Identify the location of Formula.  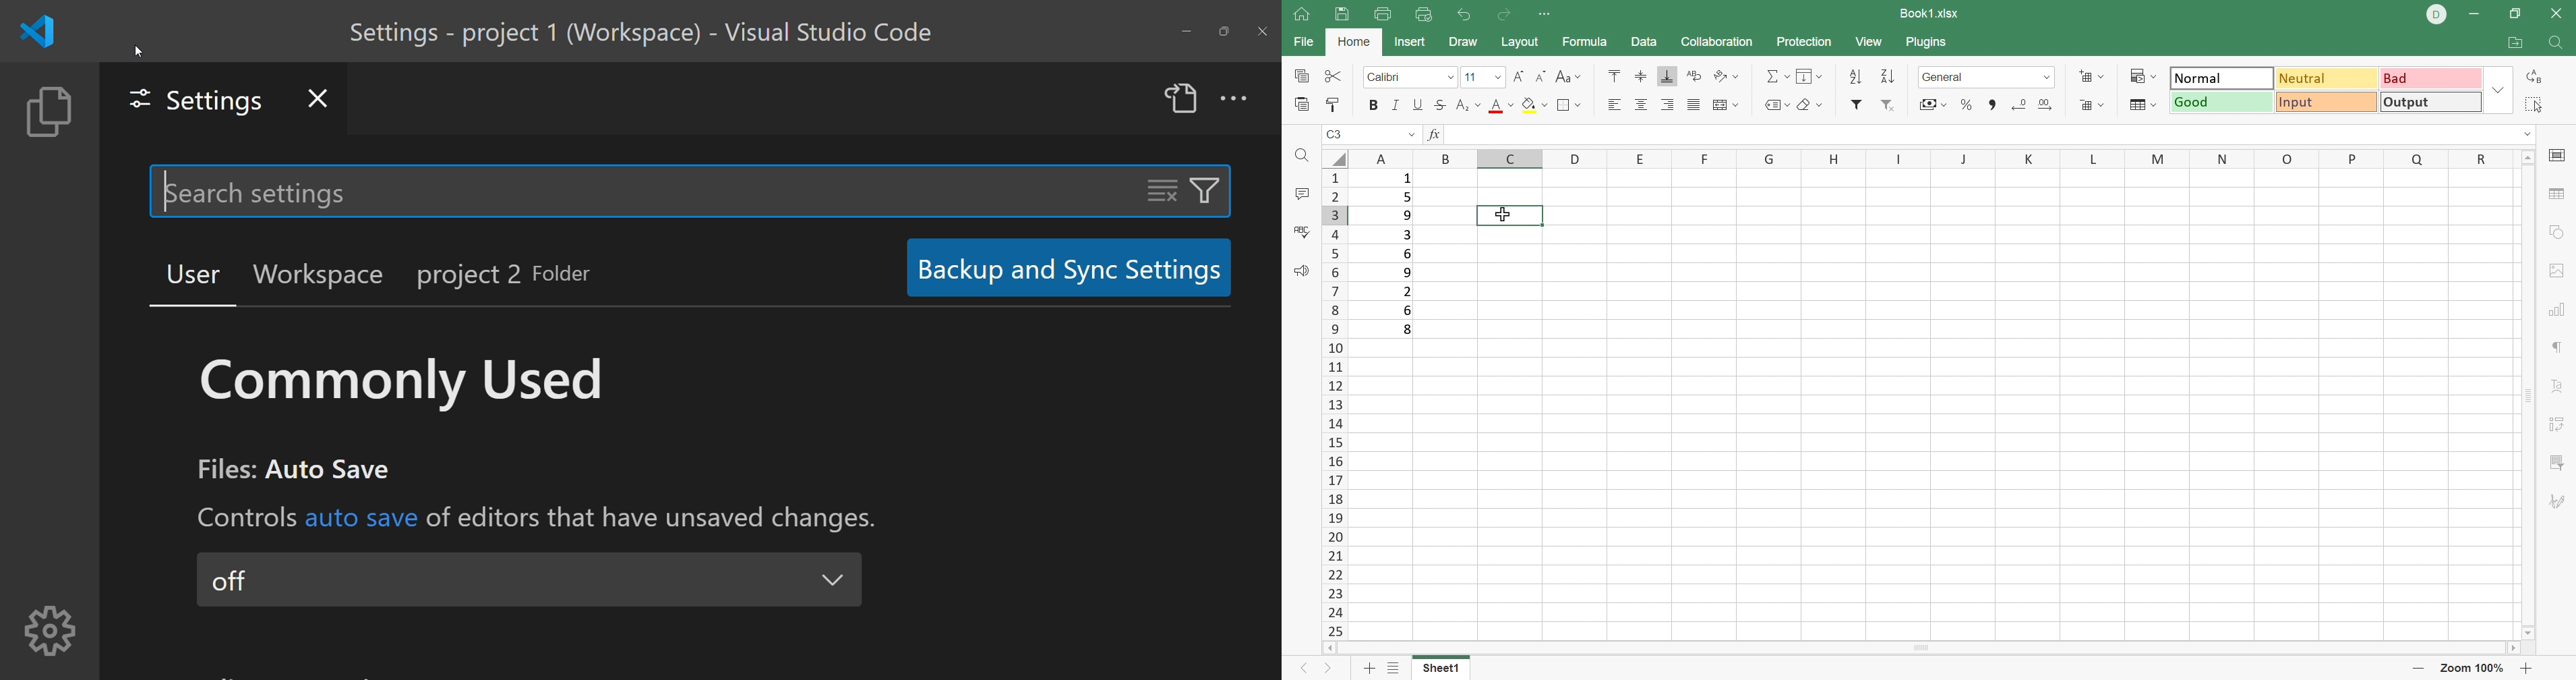
(1586, 42).